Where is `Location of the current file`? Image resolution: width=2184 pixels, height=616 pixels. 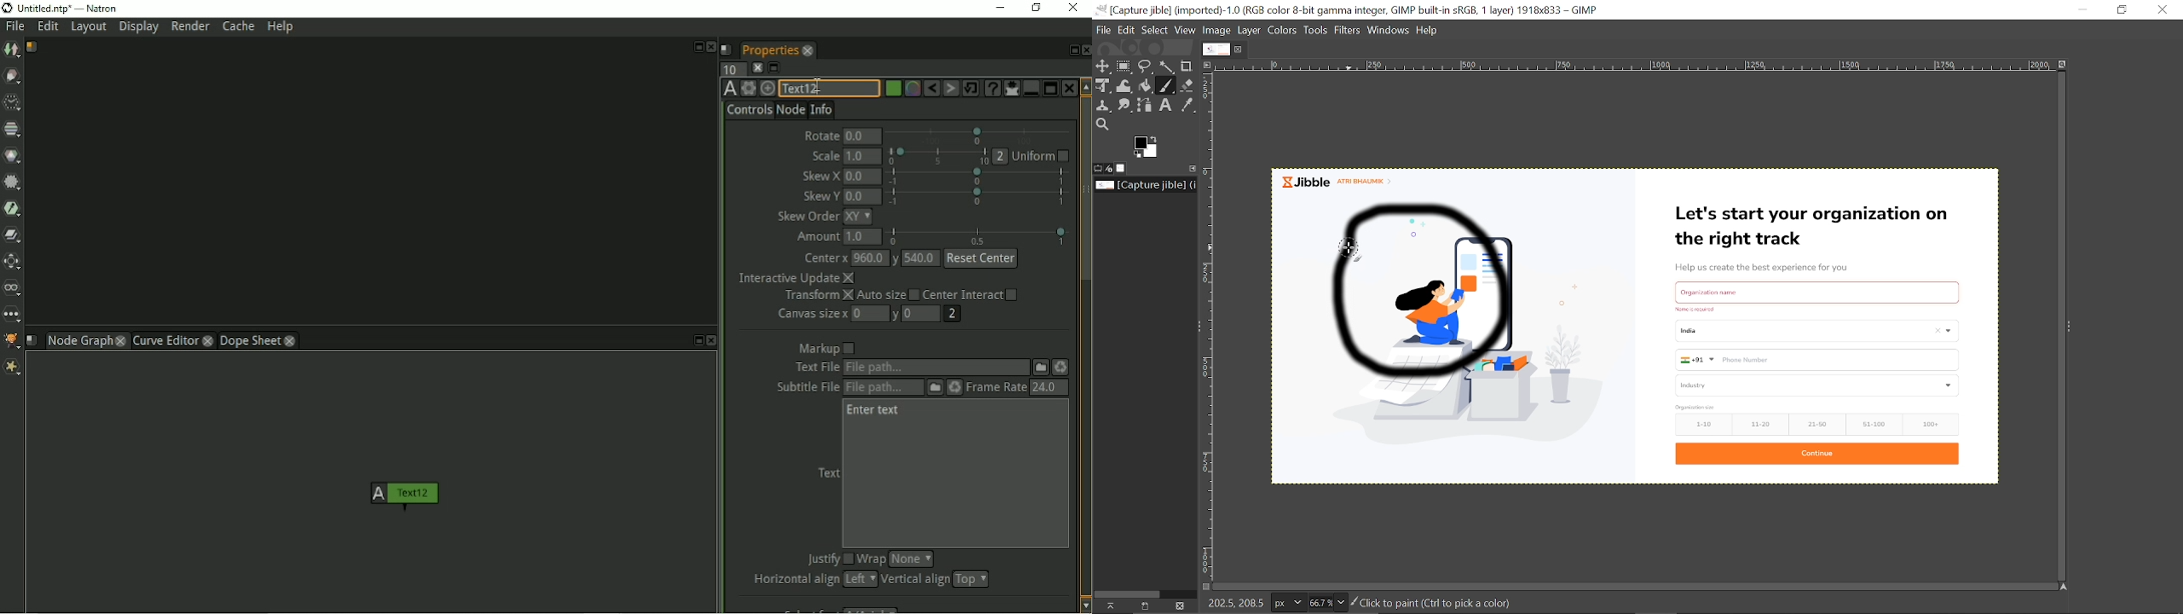 Location of the current file is located at coordinates (1145, 185).